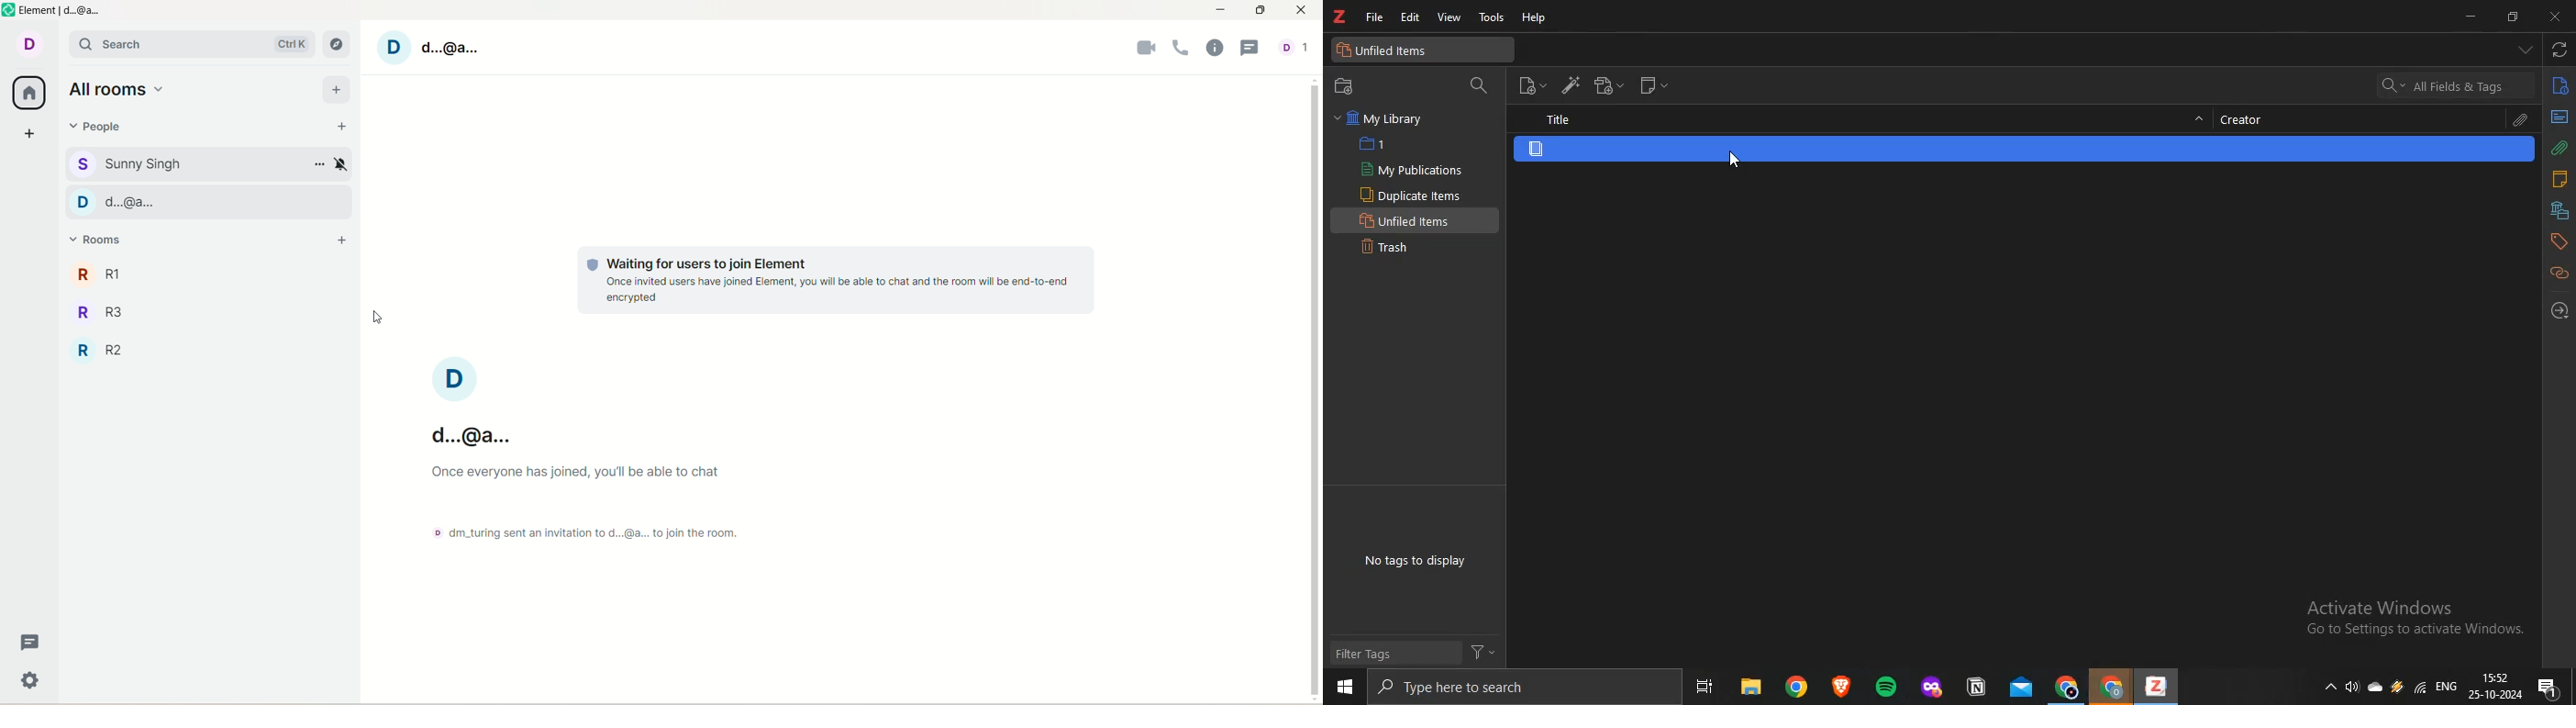  What do you see at coordinates (343, 241) in the screenshot?
I see `add` at bounding box center [343, 241].